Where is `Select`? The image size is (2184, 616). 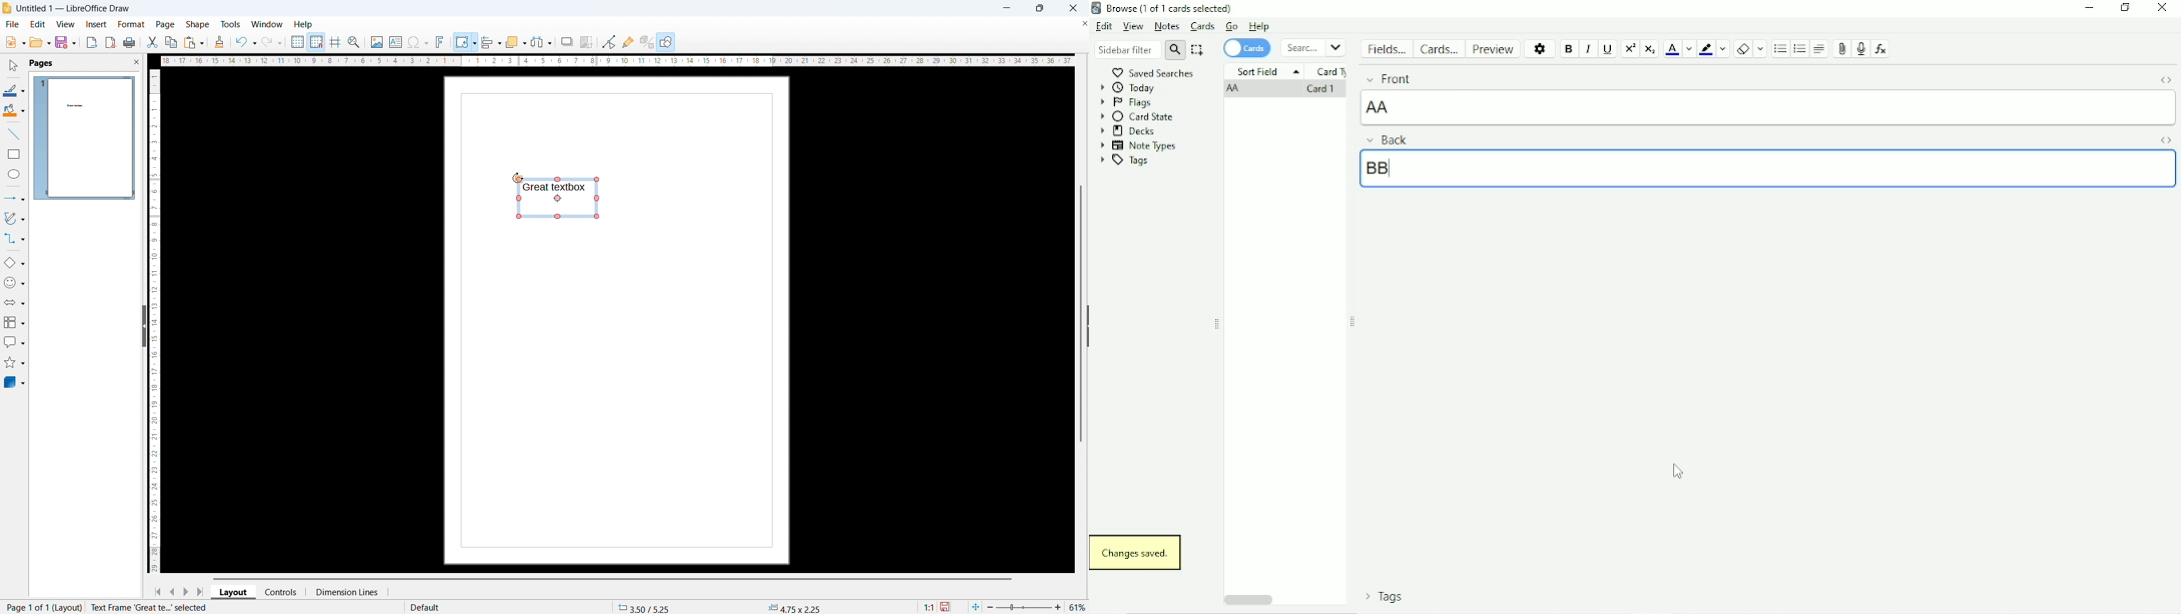 Select is located at coordinates (1198, 50).